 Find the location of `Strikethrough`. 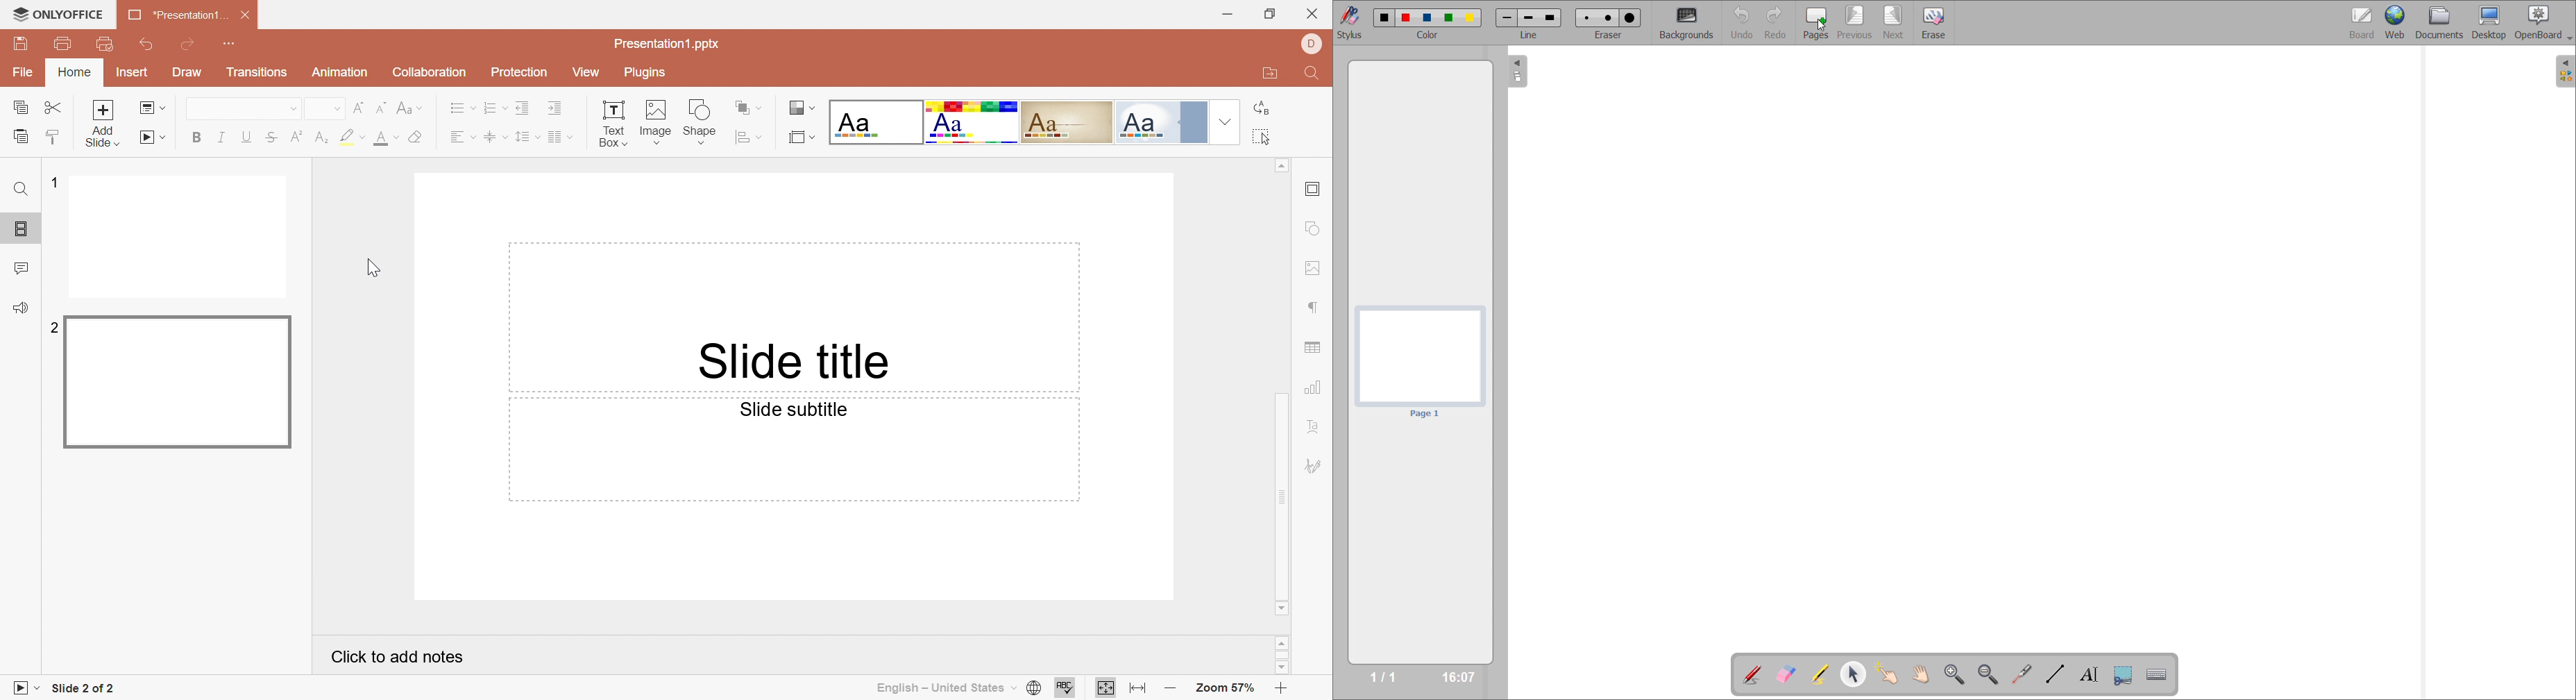

Strikethrough is located at coordinates (273, 134).